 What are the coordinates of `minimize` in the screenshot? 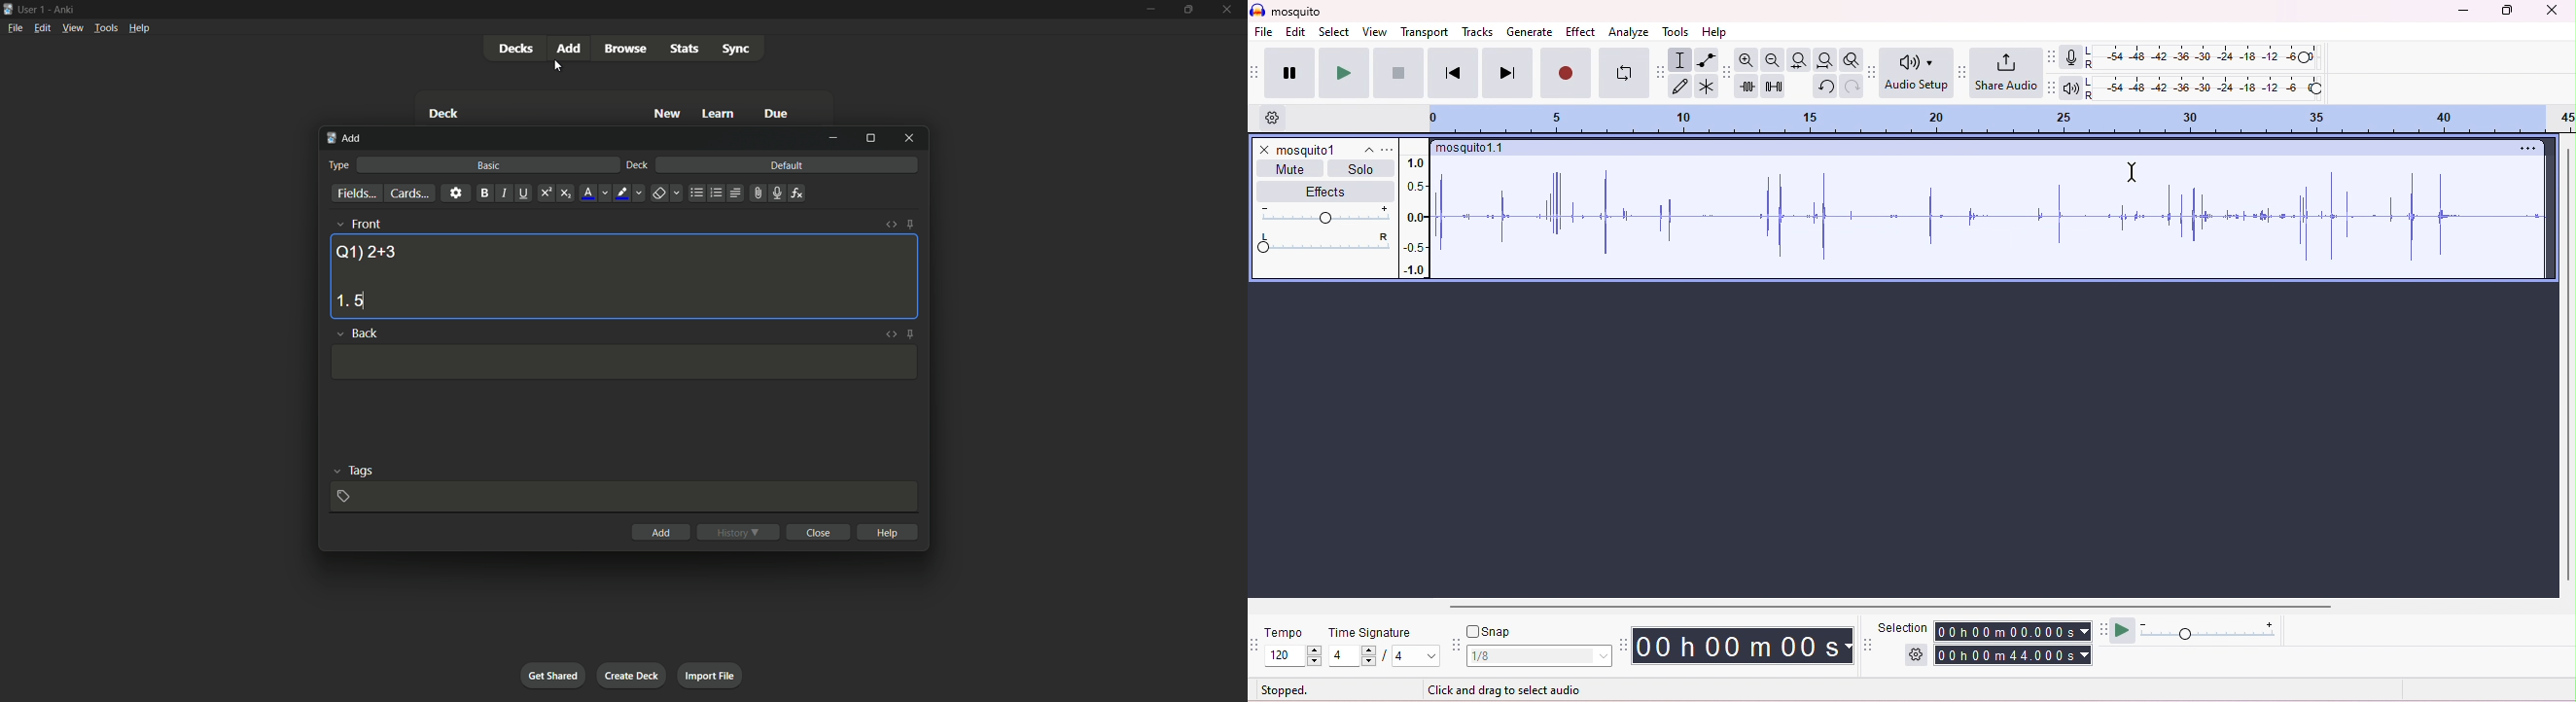 It's located at (1150, 8).